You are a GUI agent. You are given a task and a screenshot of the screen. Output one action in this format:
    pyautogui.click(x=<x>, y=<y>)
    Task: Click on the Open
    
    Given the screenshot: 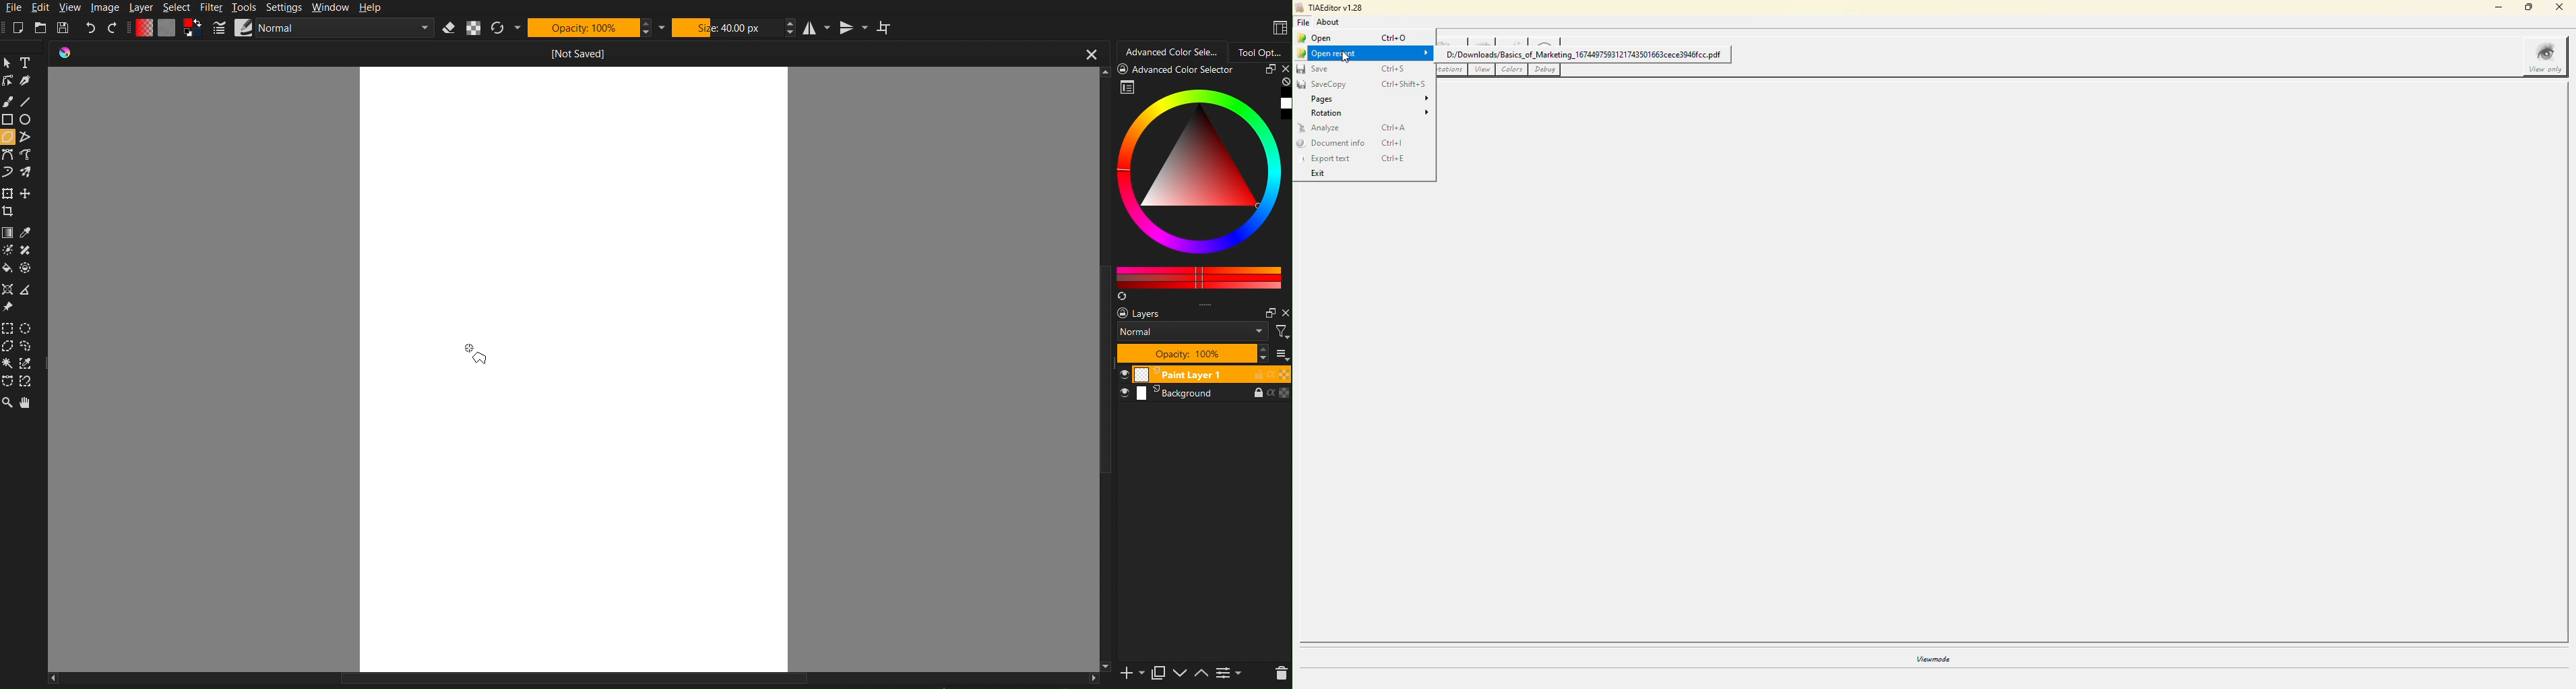 What is the action you would take?
    pyautogui.click(x=40, y=28)
    